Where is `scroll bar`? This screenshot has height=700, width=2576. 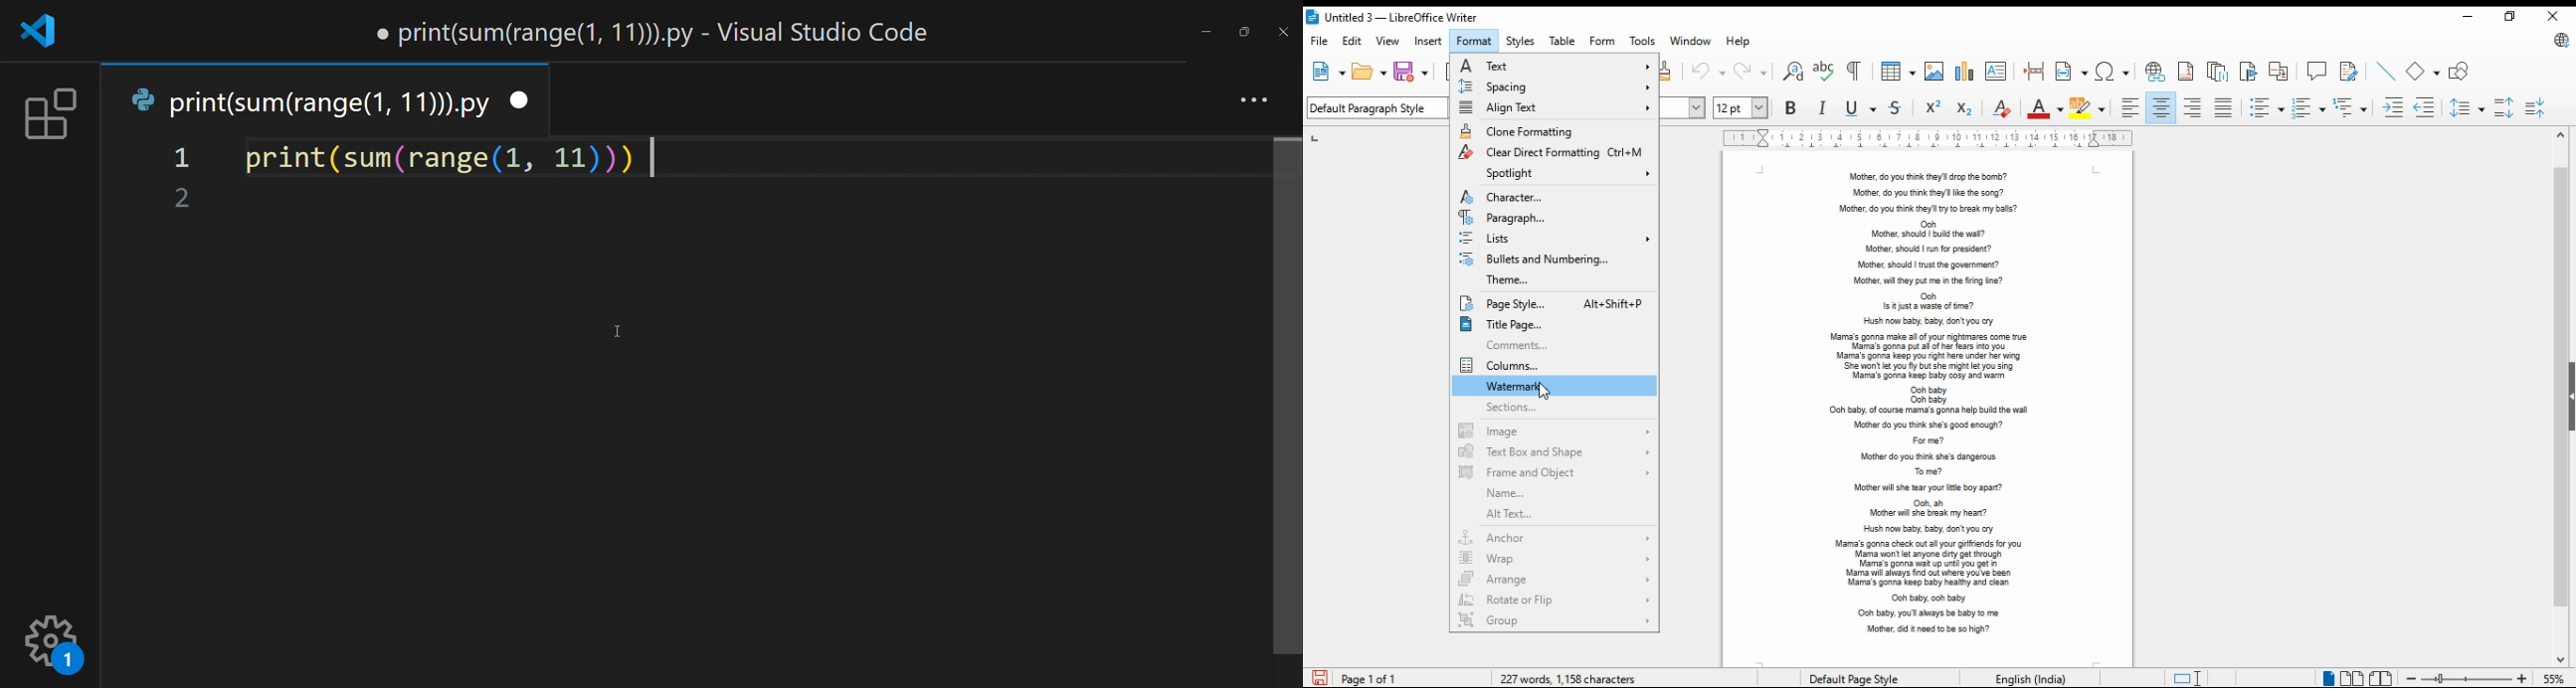
scroll bar is located at coordinates (2560, 397).